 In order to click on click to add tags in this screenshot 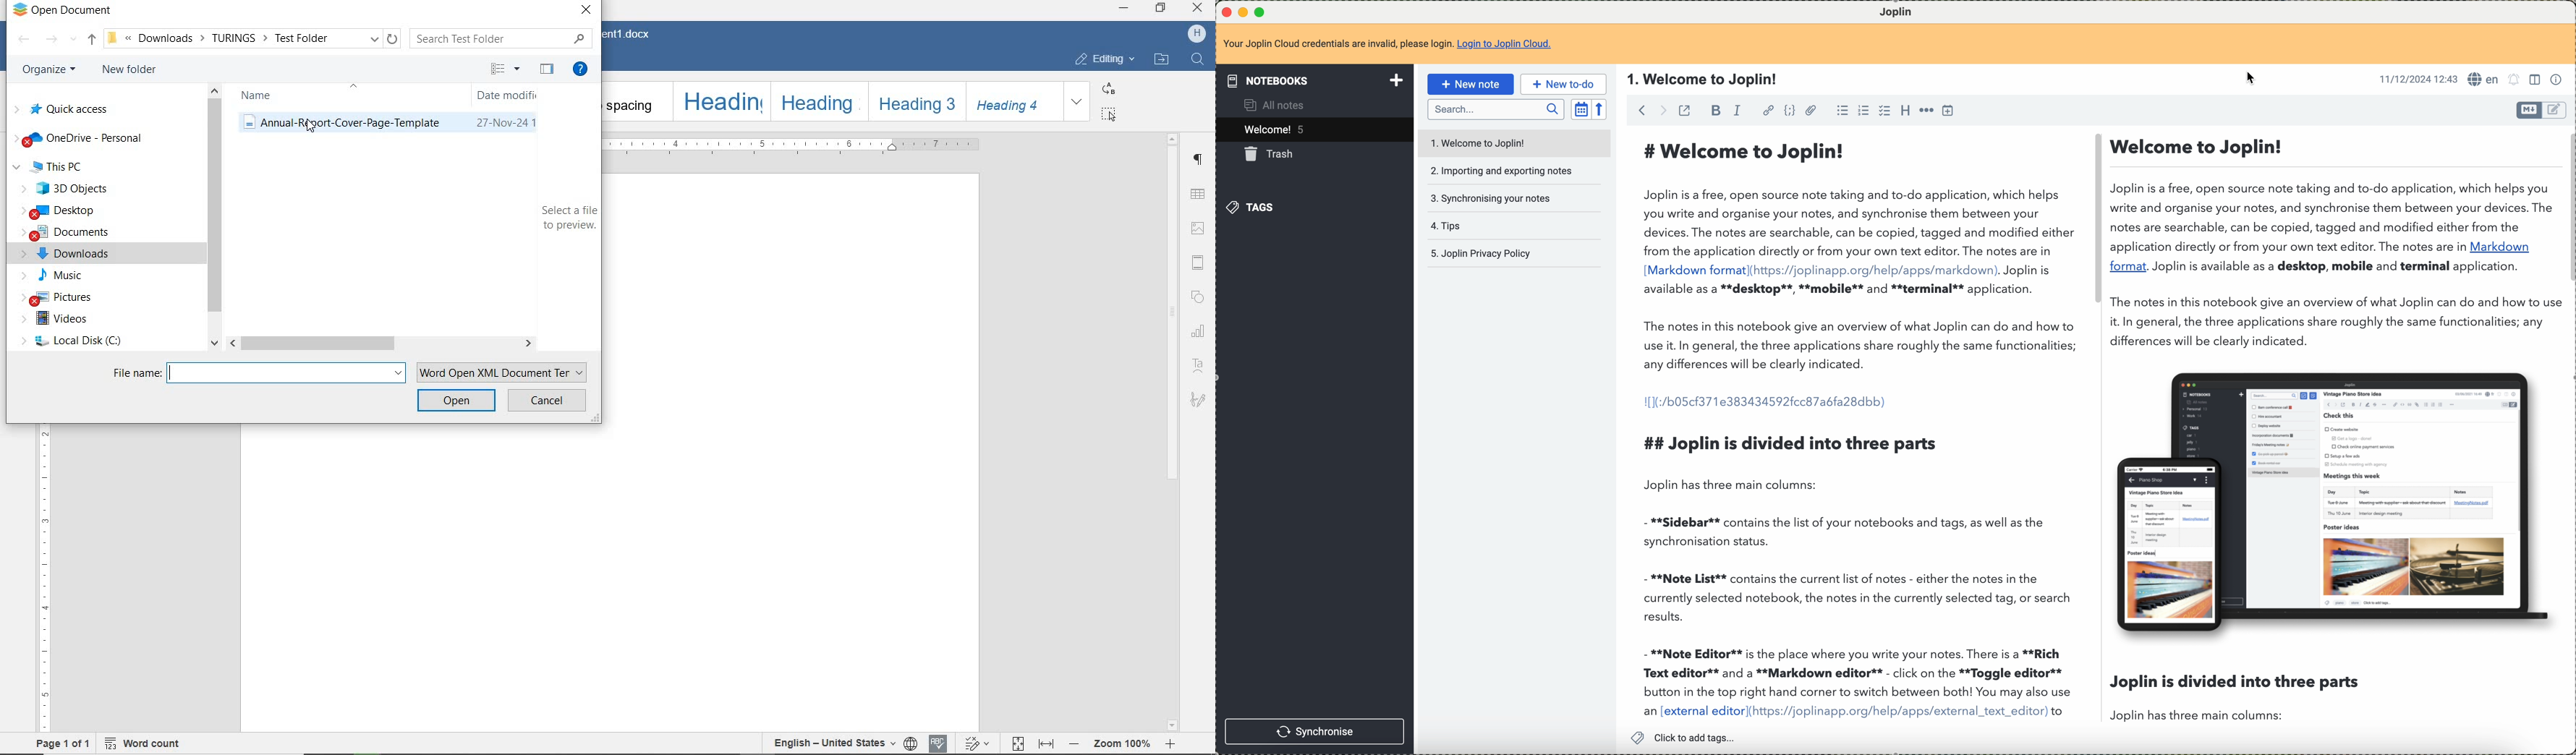, I will do `click(1688, 737)`.